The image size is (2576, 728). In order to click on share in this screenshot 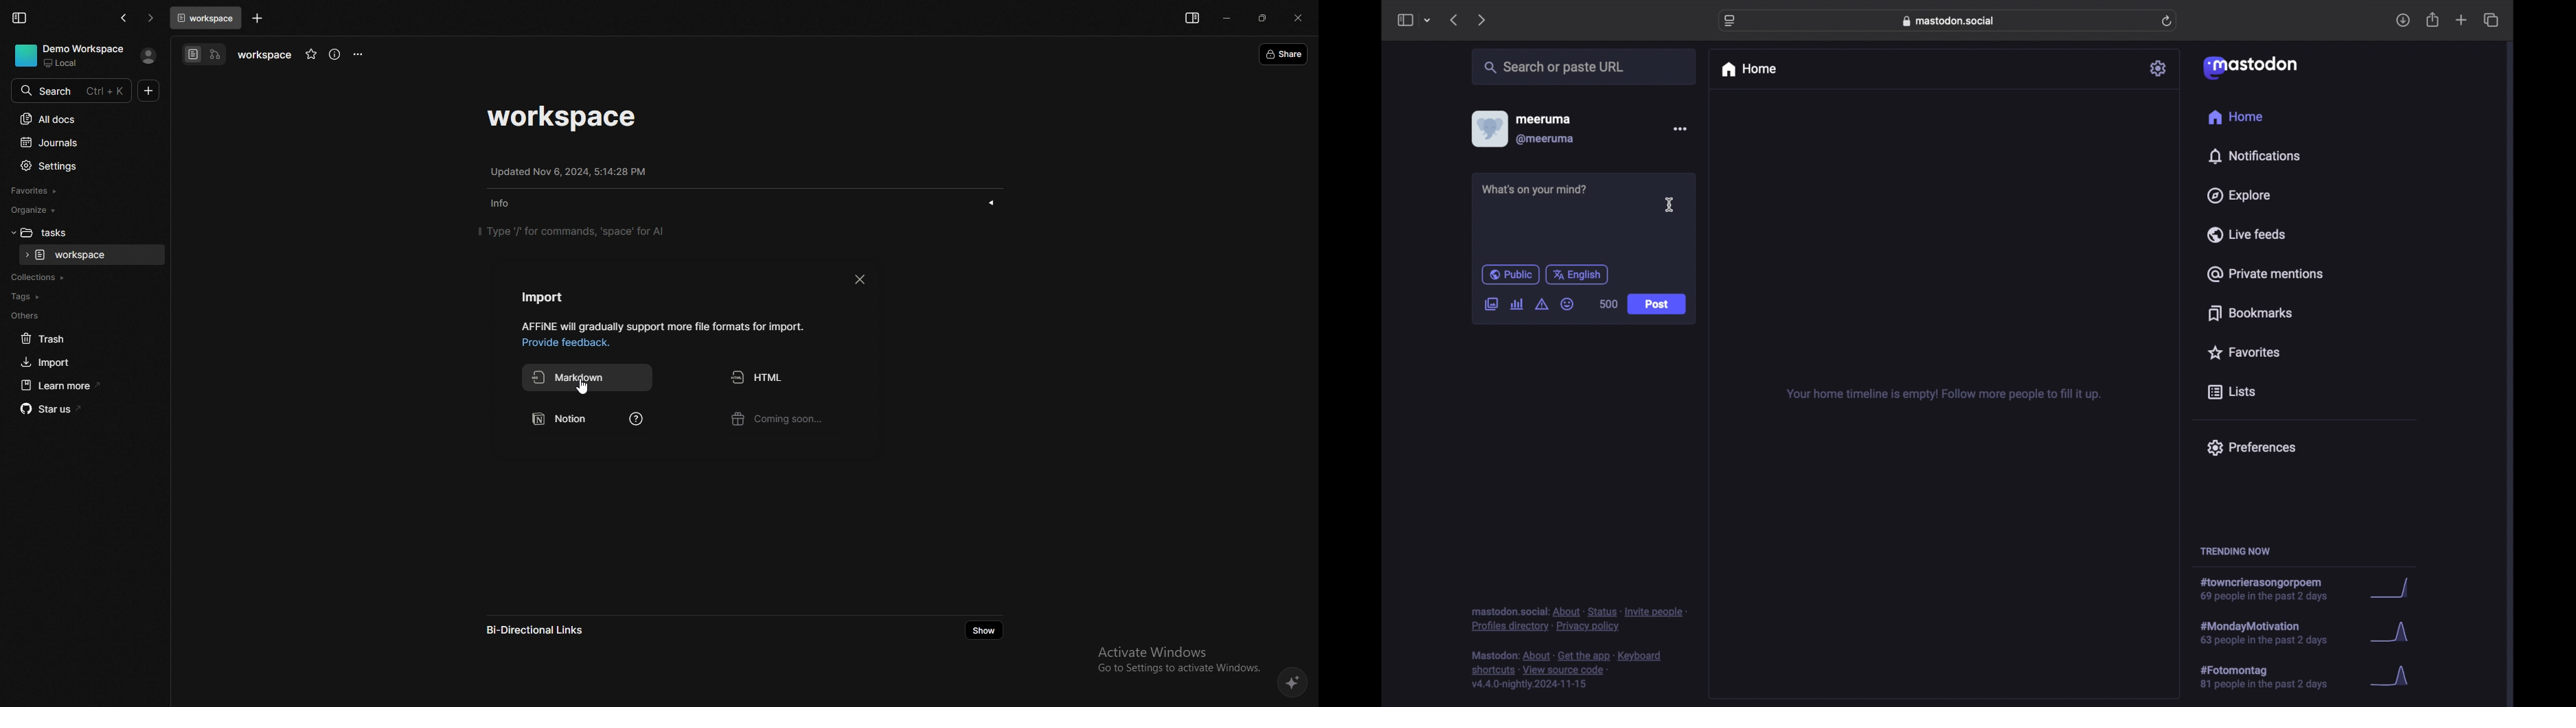, I will do `click(2433, 20)`.